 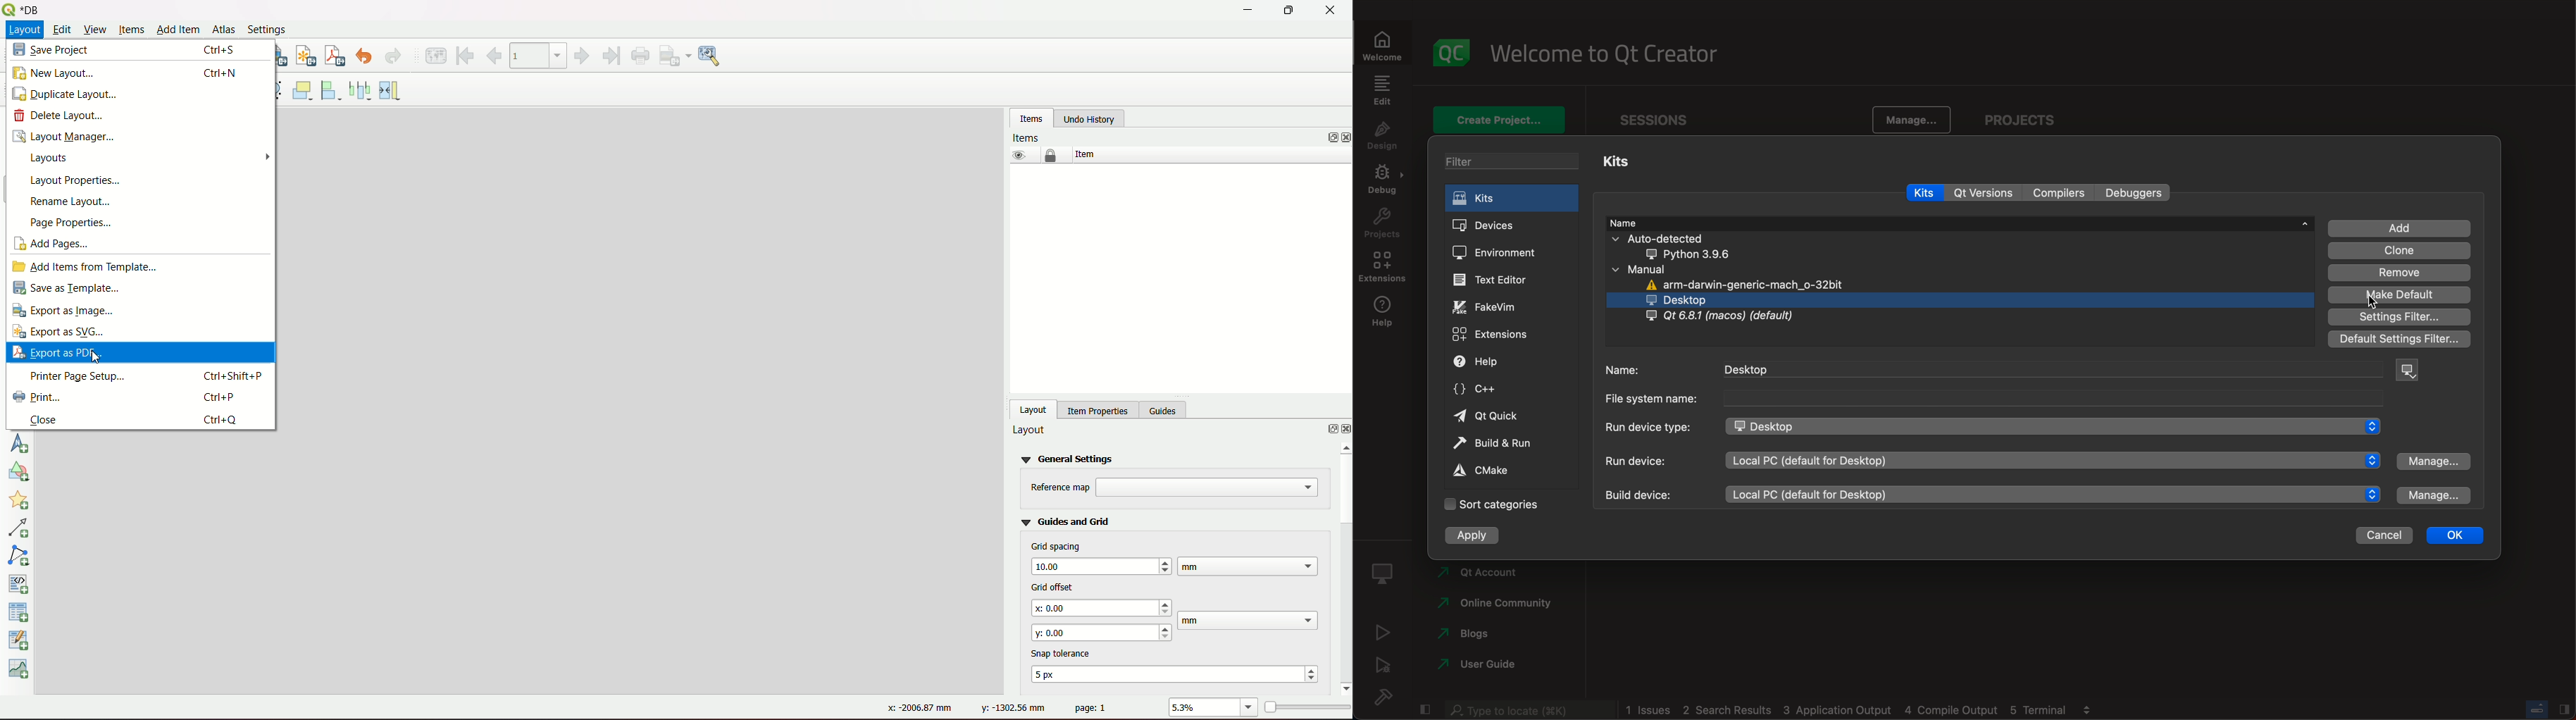 What do you see at coordinates (62, 31) in the screenshot?
I see `Edit` at bounding box center [62, 31].